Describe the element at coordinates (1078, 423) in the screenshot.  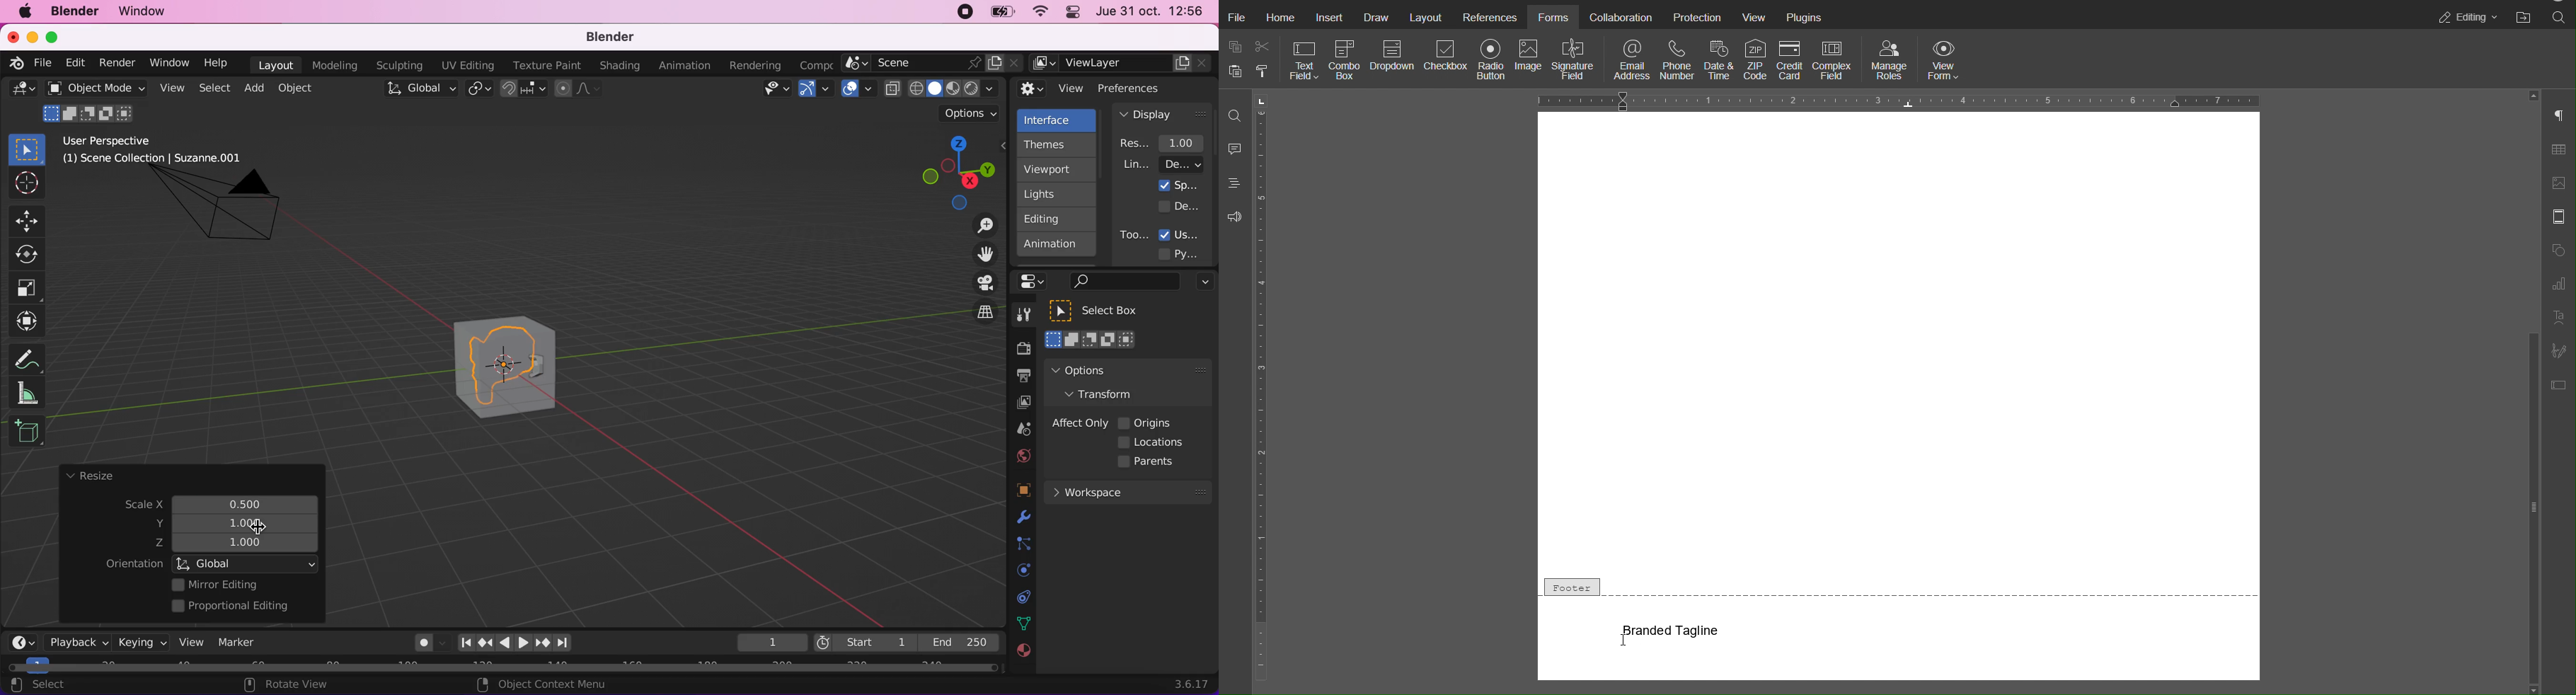
I see `affect only` at that location.